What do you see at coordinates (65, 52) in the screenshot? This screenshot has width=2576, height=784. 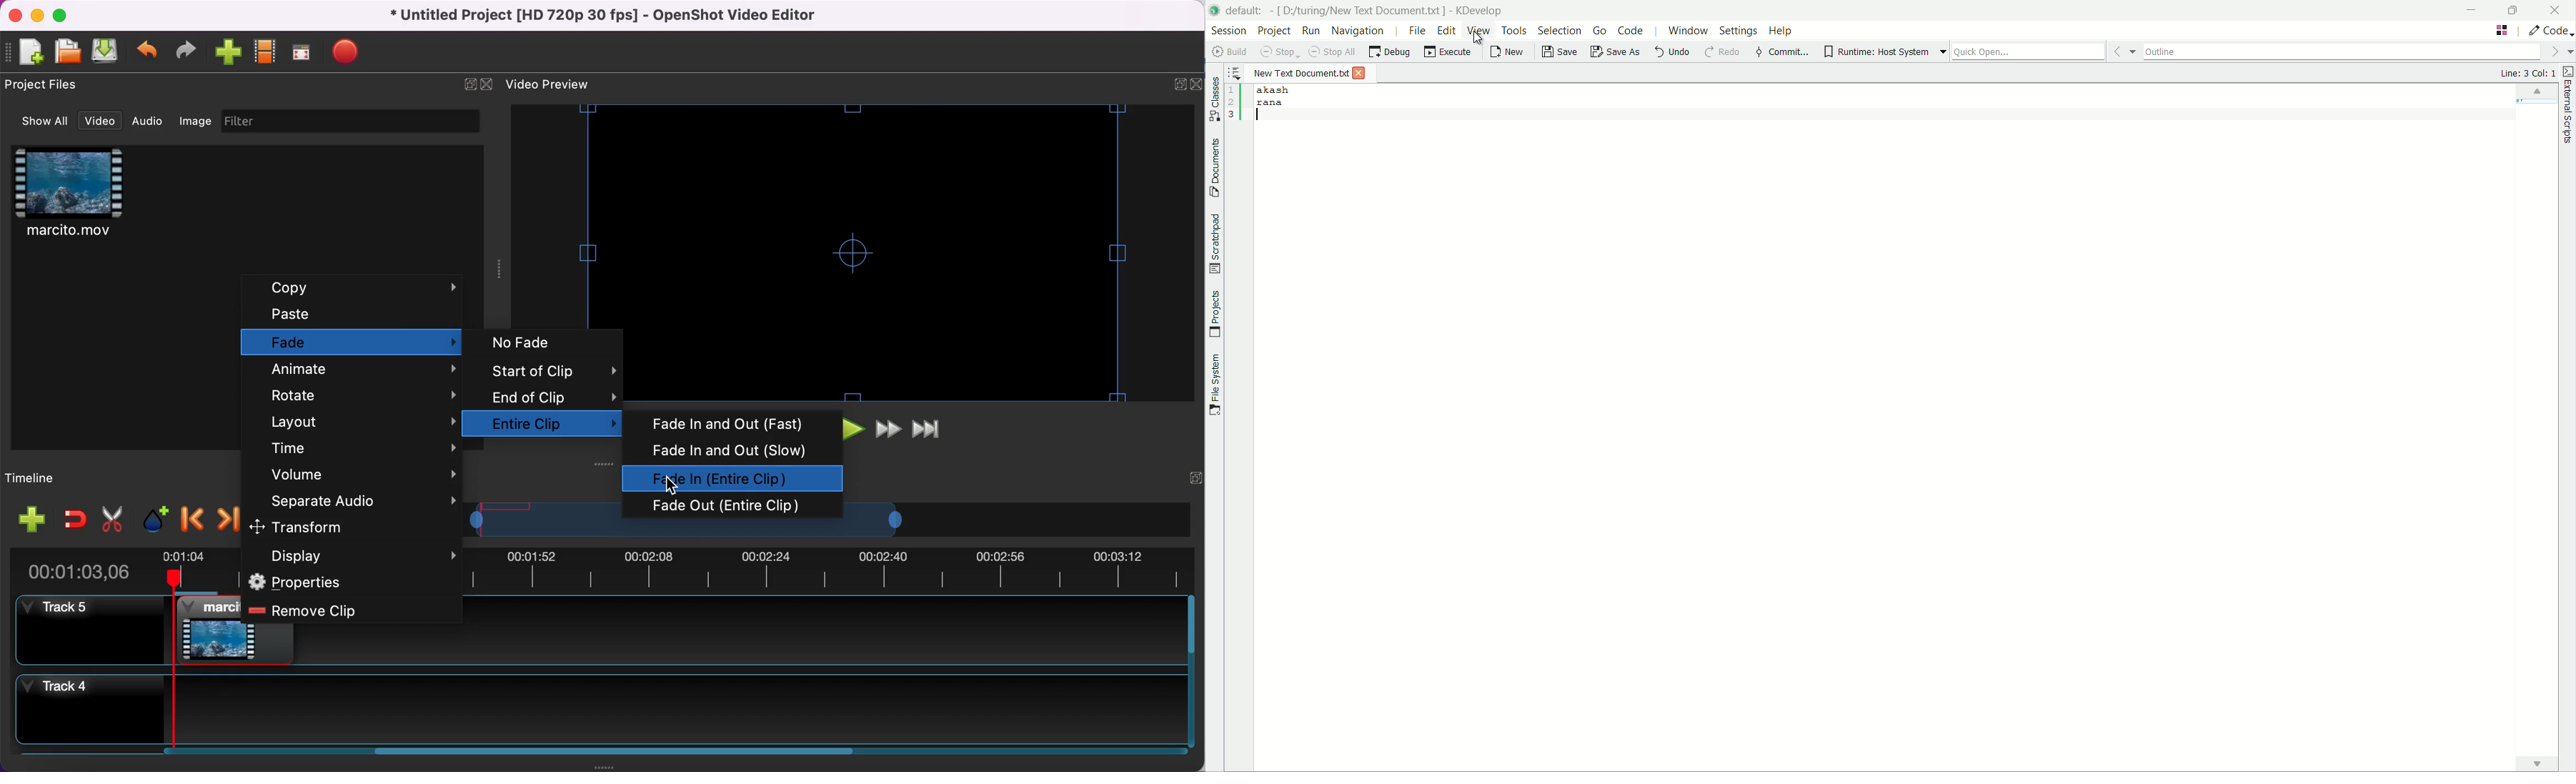 I see `open file` at bounding box center [65, 52].